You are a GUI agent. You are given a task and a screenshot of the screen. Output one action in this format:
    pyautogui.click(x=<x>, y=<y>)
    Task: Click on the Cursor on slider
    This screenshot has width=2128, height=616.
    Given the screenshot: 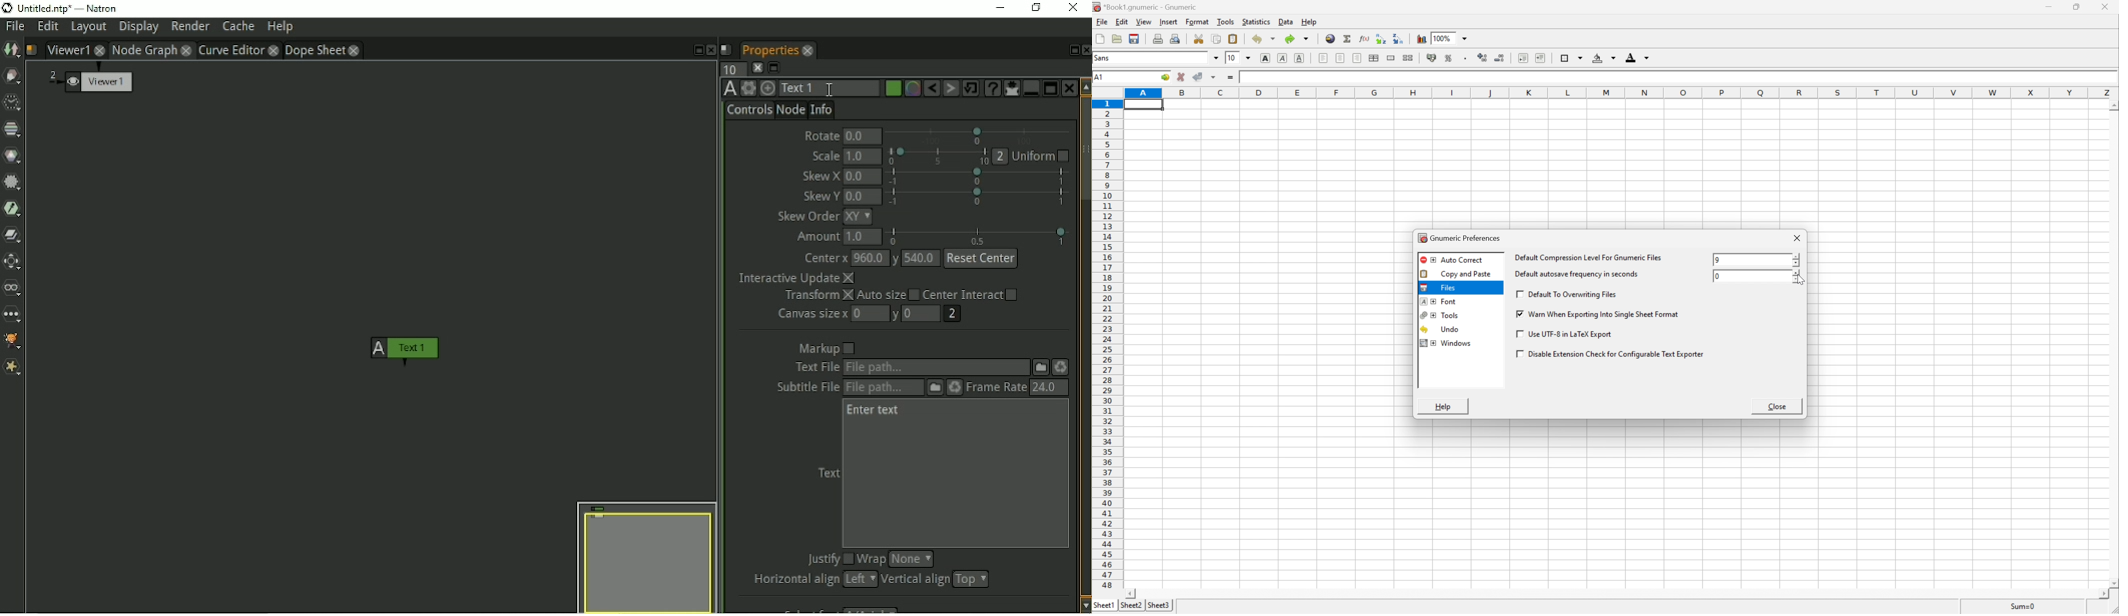 What is the action you would take?
    pyautogui.click(x=1798, y=275)
    